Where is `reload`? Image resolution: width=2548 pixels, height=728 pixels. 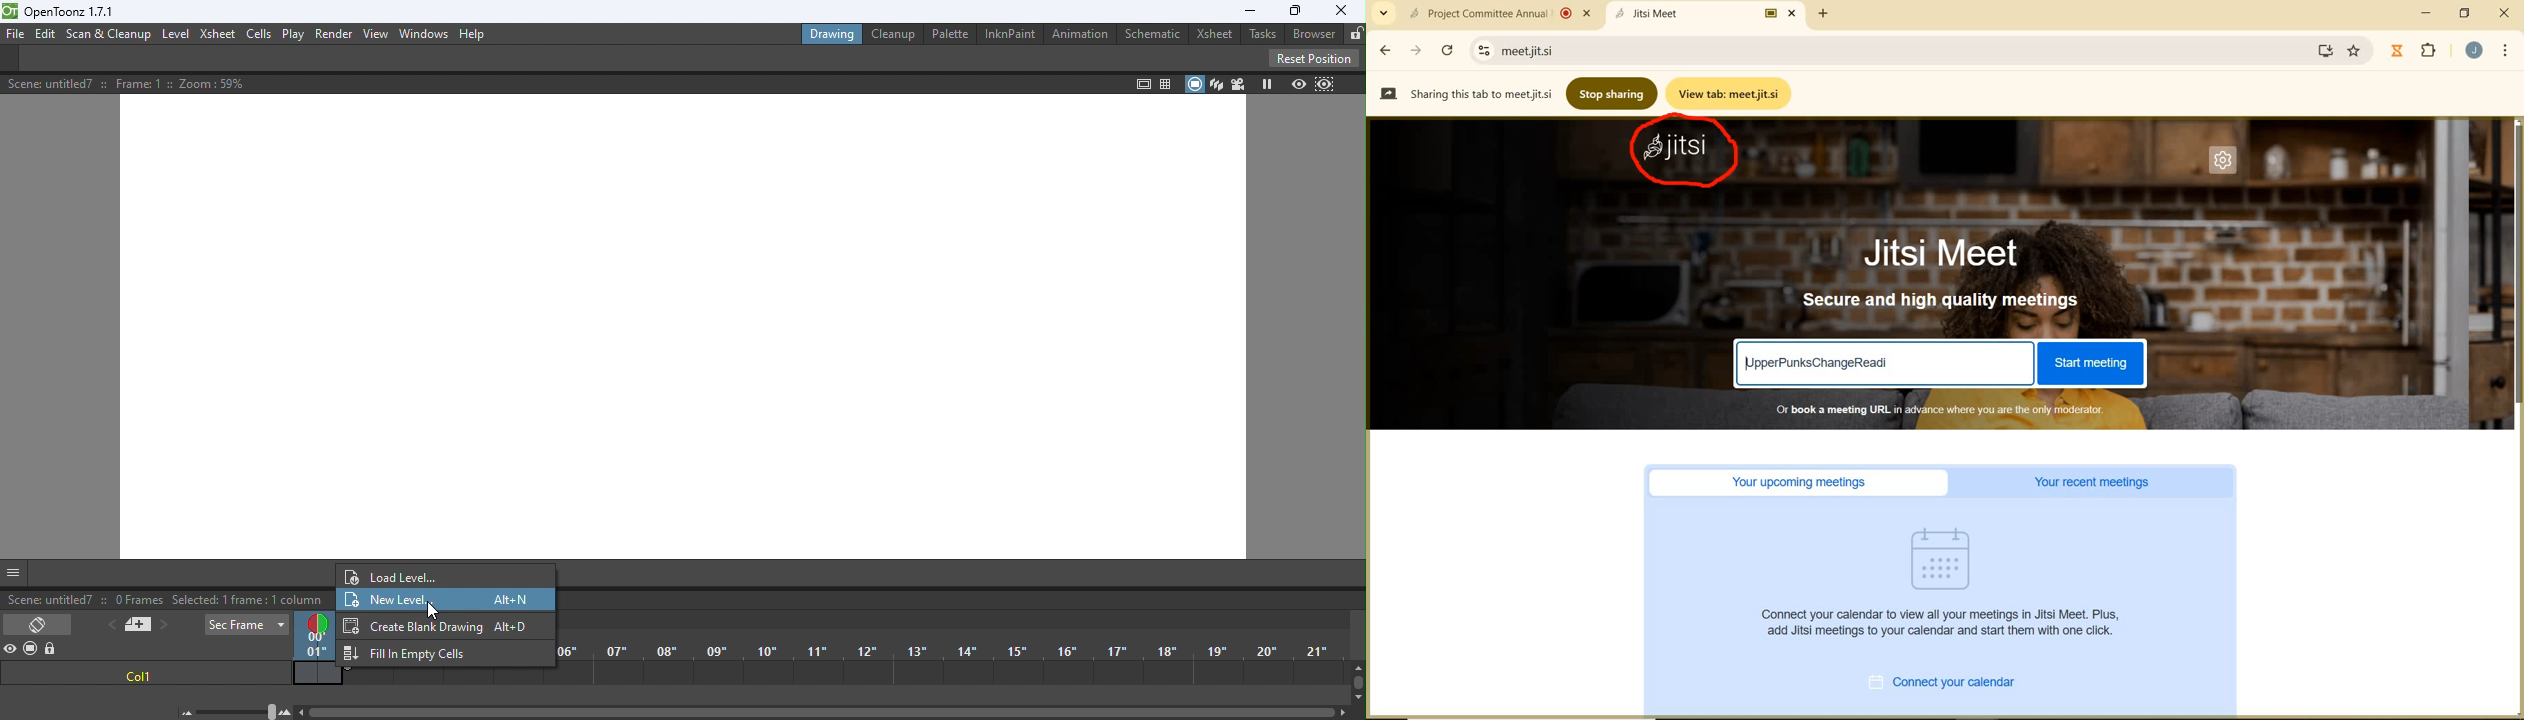
reload is located at coordinates (1447, 48).